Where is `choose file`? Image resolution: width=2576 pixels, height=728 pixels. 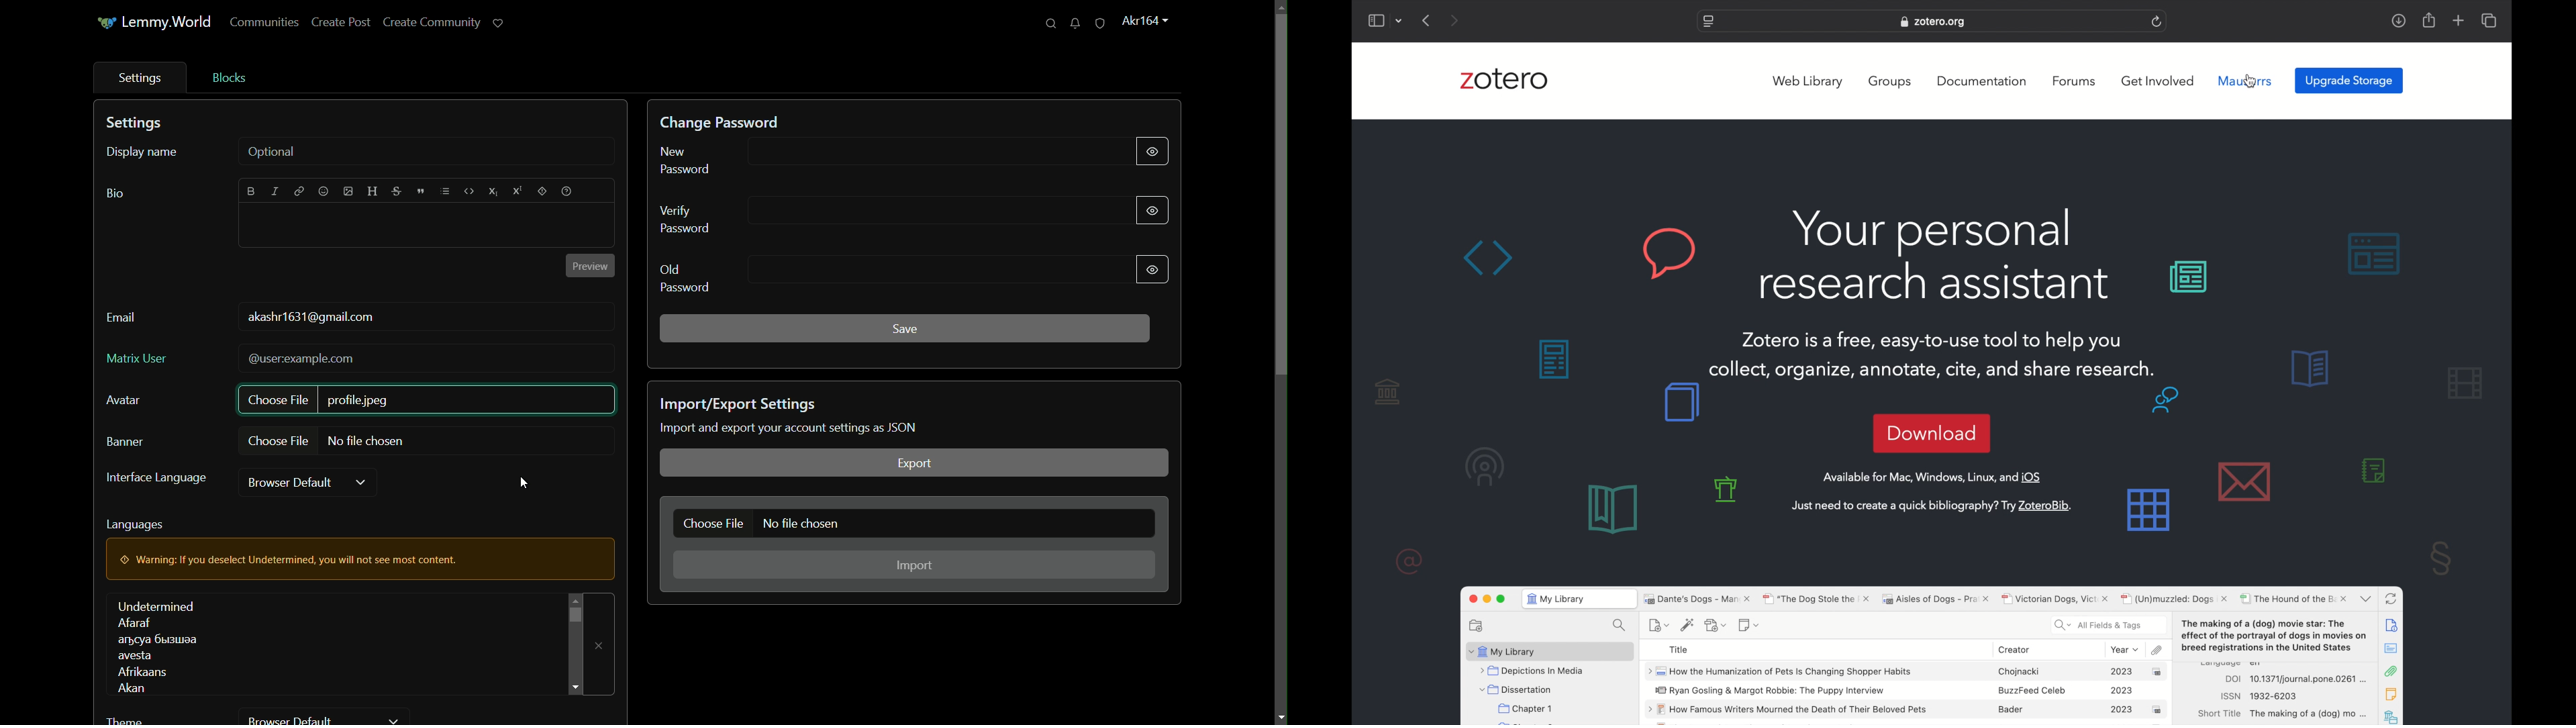 choose file is located at coordinates (713, 523).